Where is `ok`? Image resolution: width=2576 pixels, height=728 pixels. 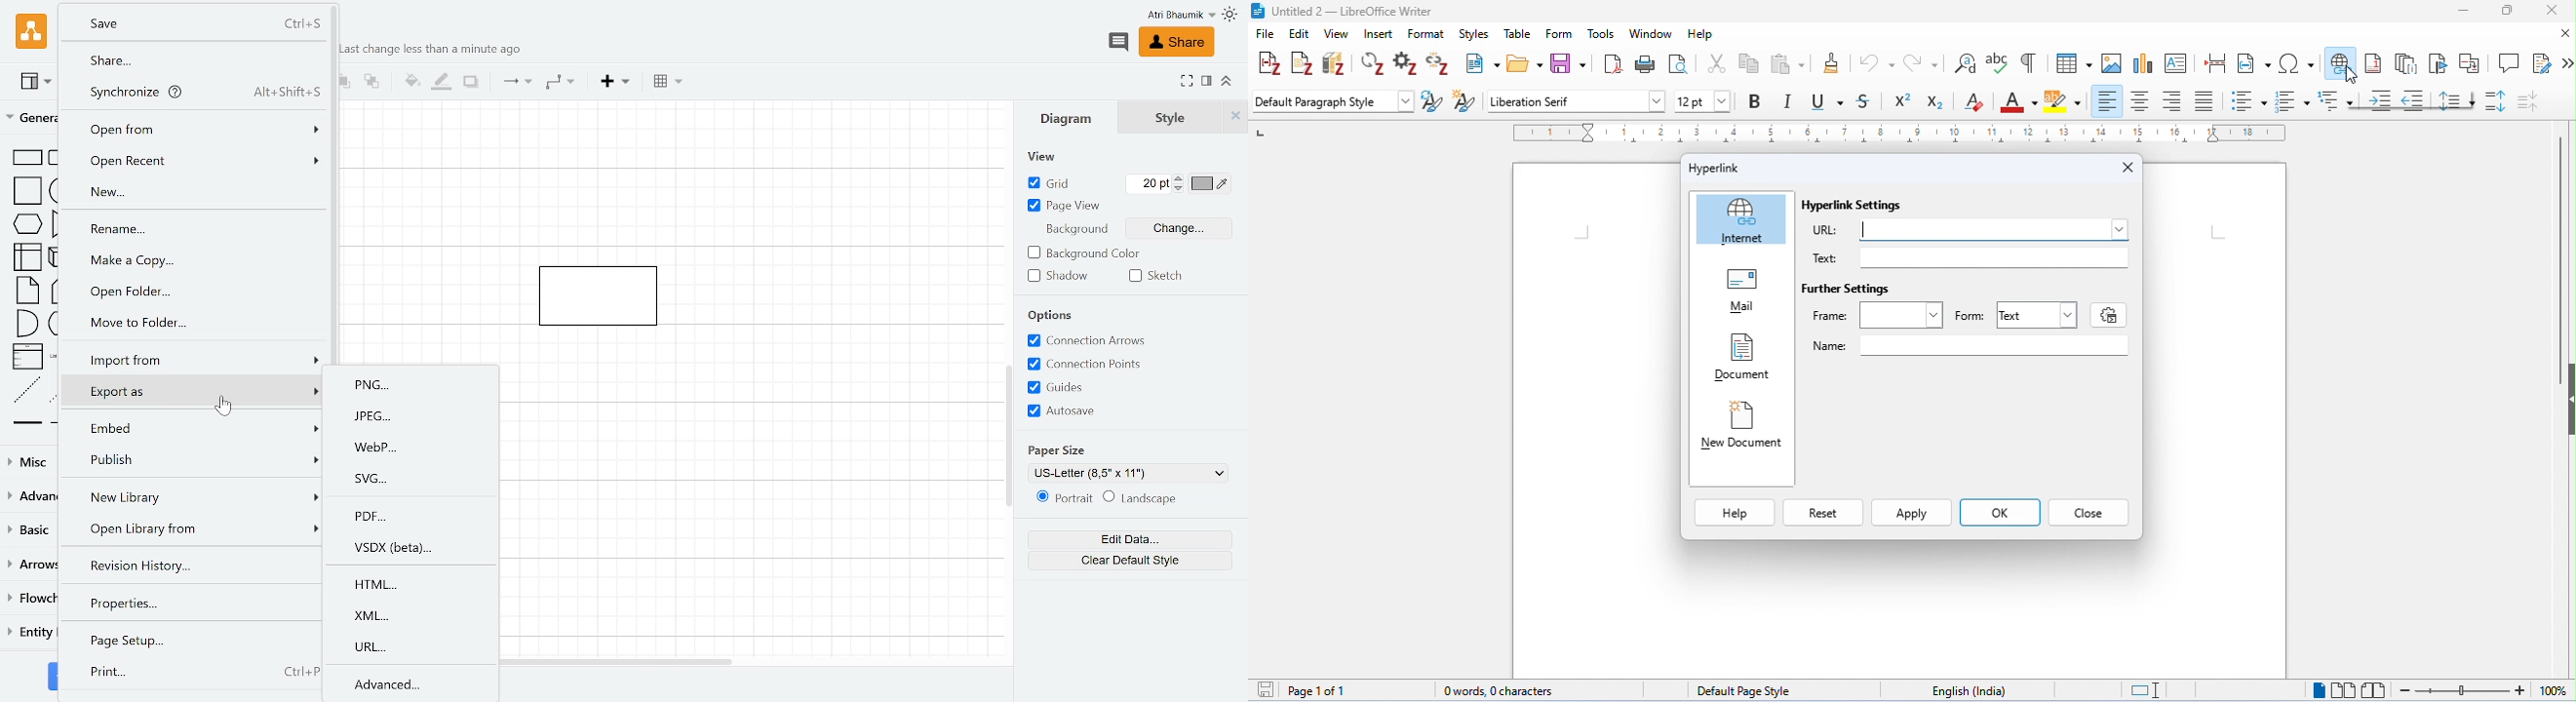
ok is located at coordinates (2003, 510).